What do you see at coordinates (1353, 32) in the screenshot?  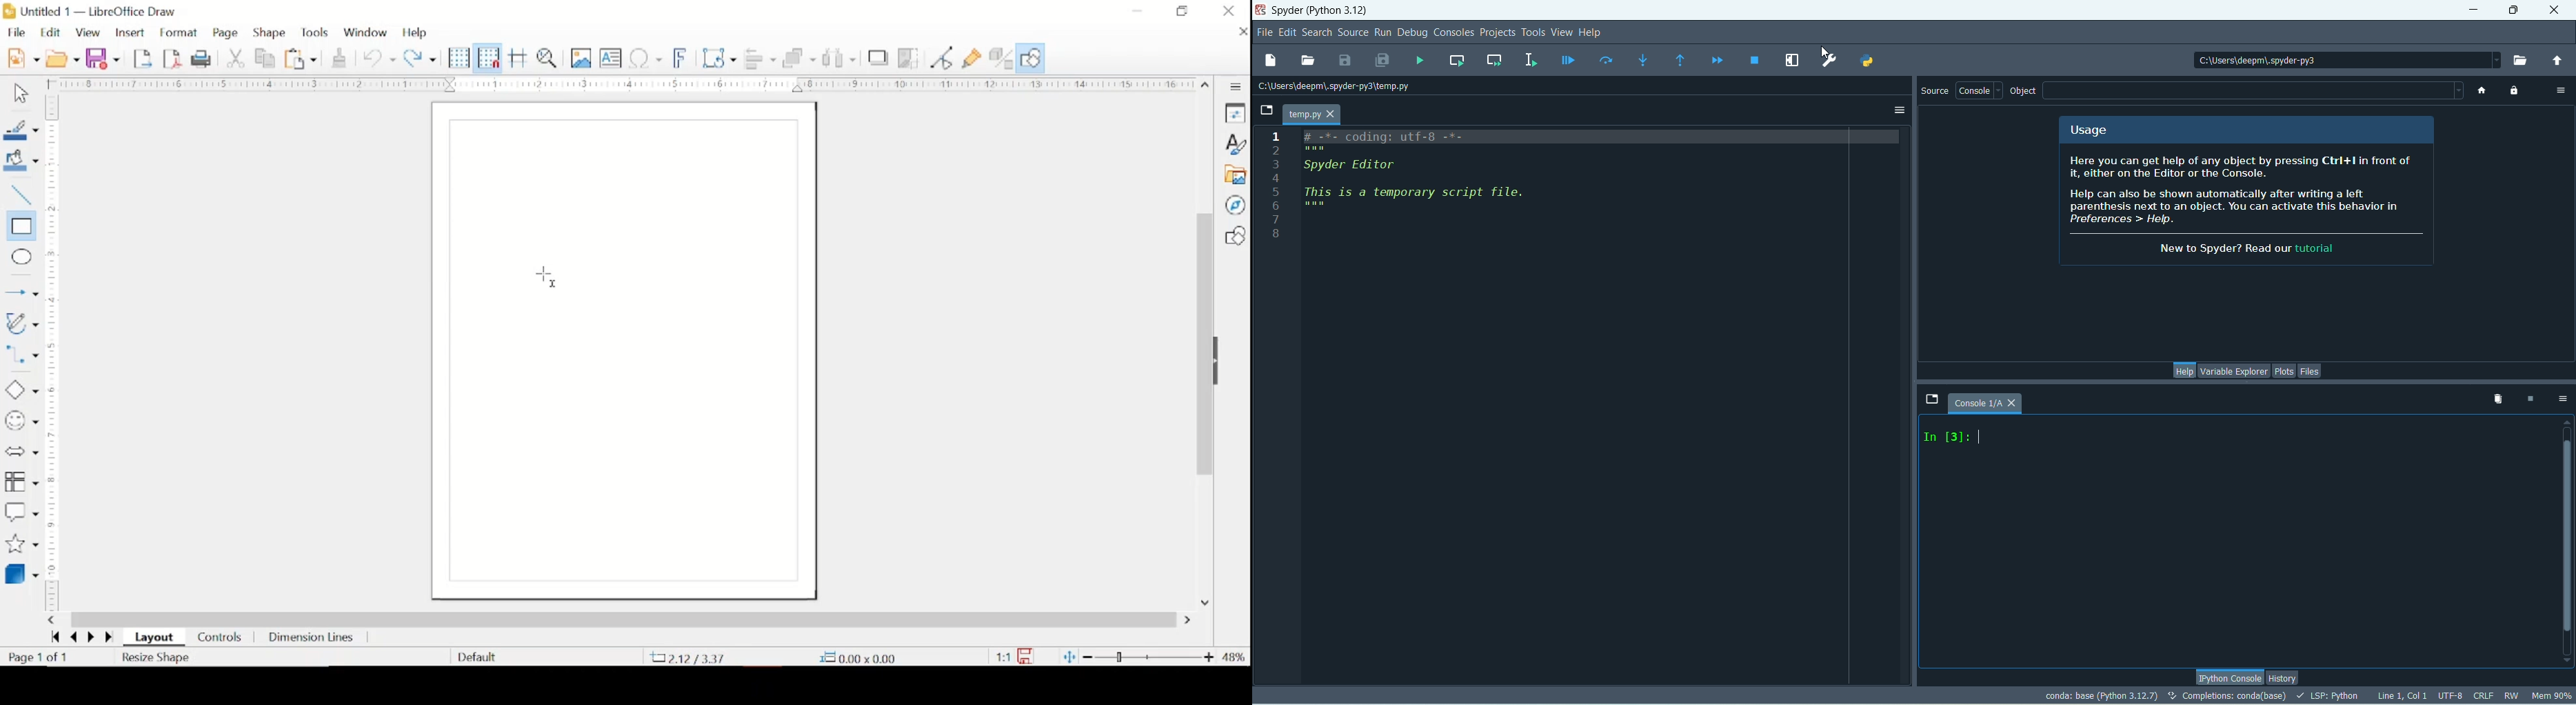 I see `source` at bounding box center [1353, 32].